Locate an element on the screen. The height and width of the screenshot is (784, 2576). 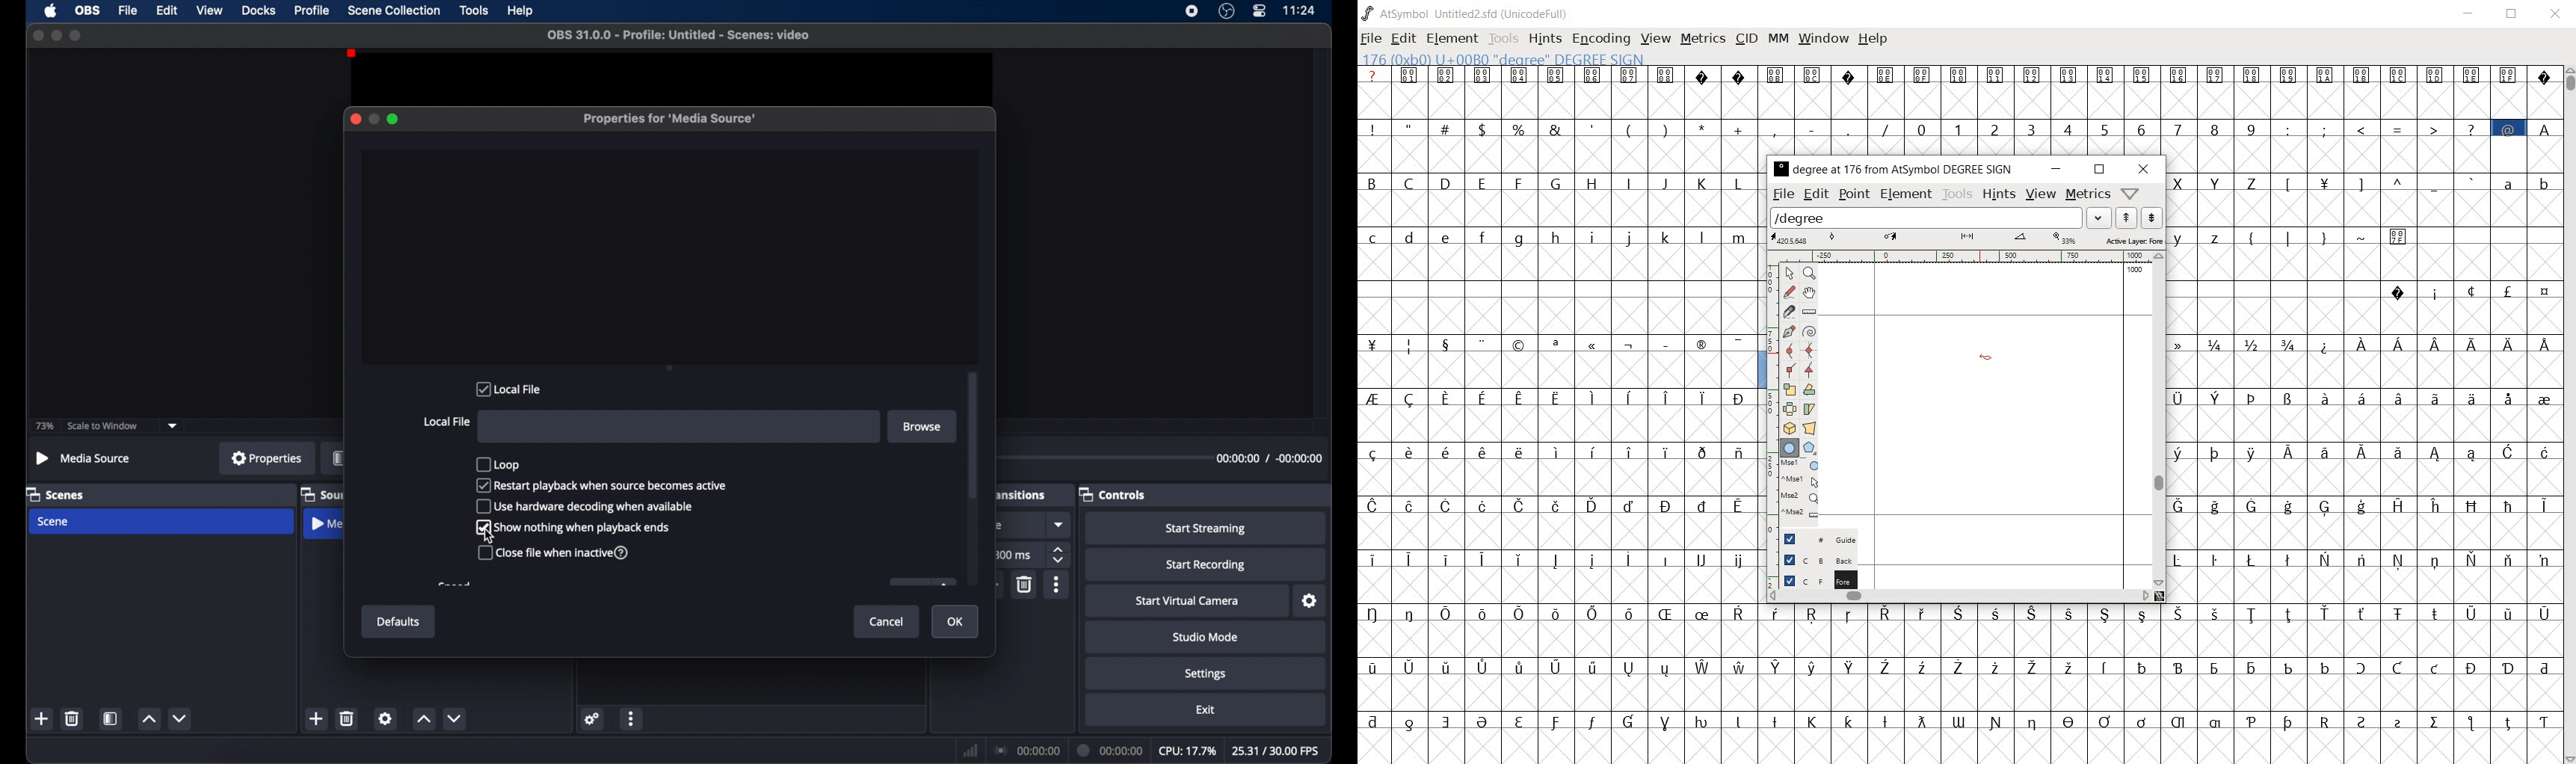
exit is located at coordinates (1208, 710).